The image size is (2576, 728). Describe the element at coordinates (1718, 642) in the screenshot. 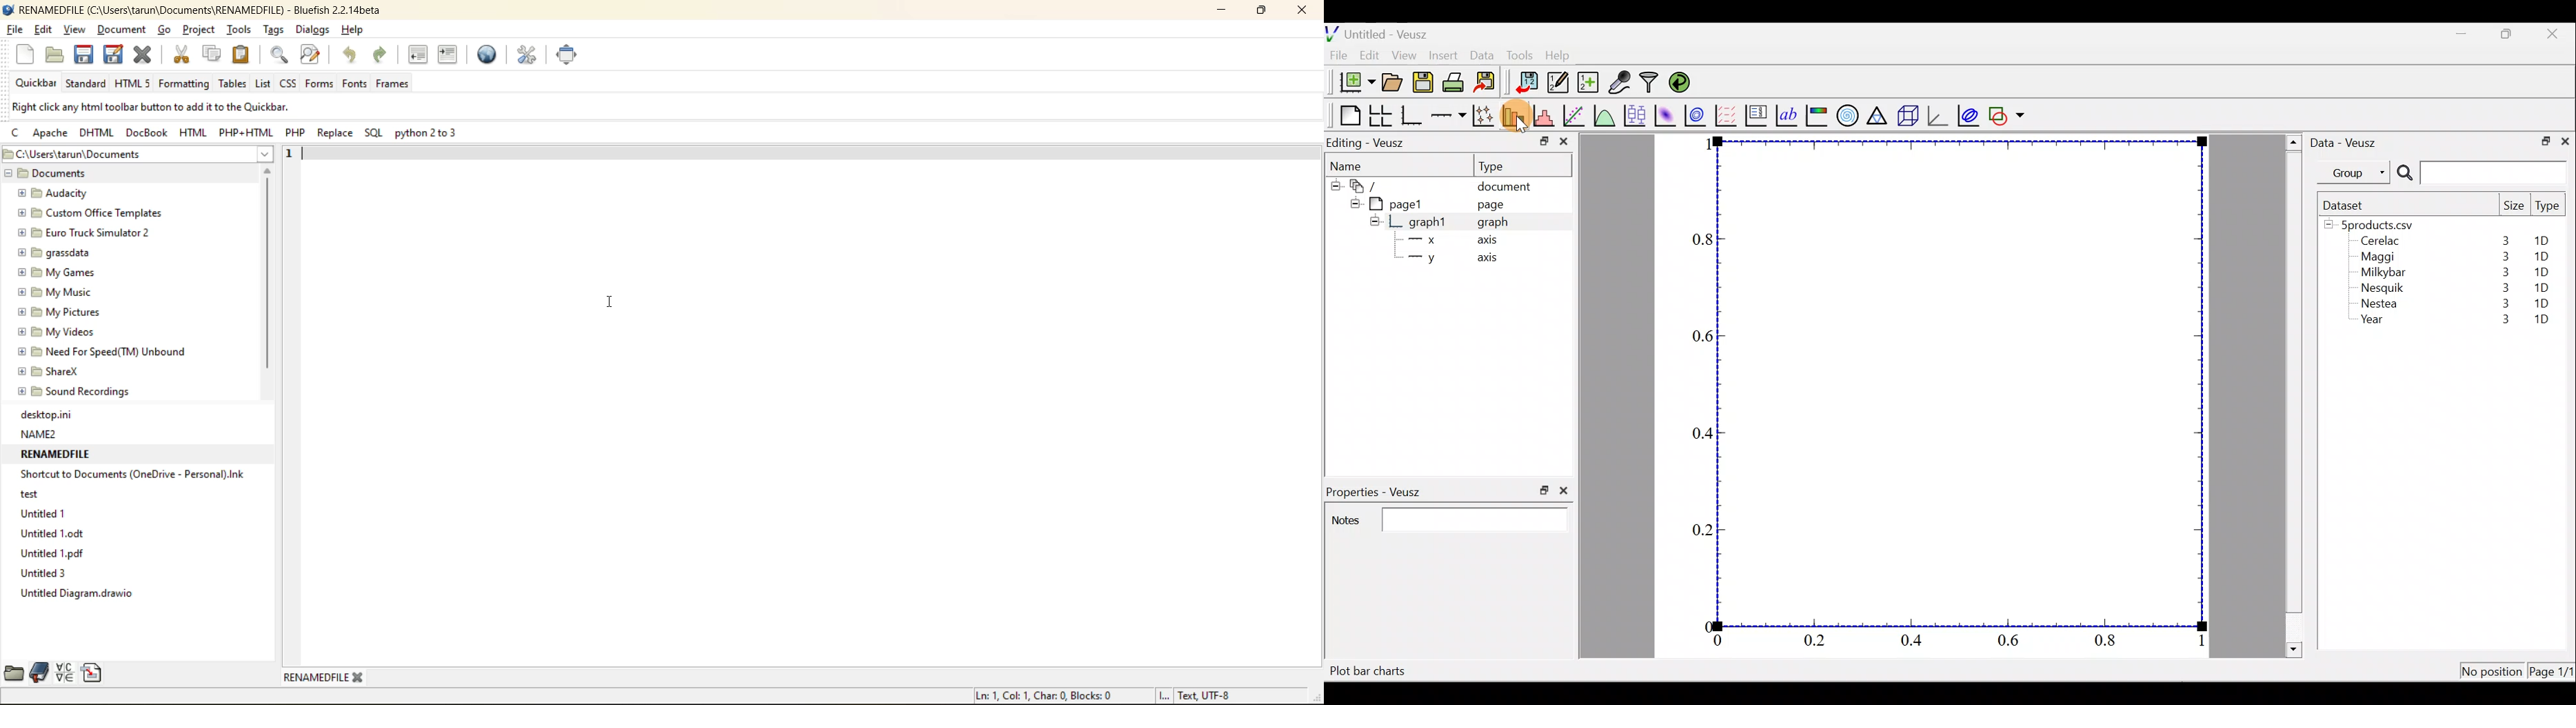

I see `0` at that location.